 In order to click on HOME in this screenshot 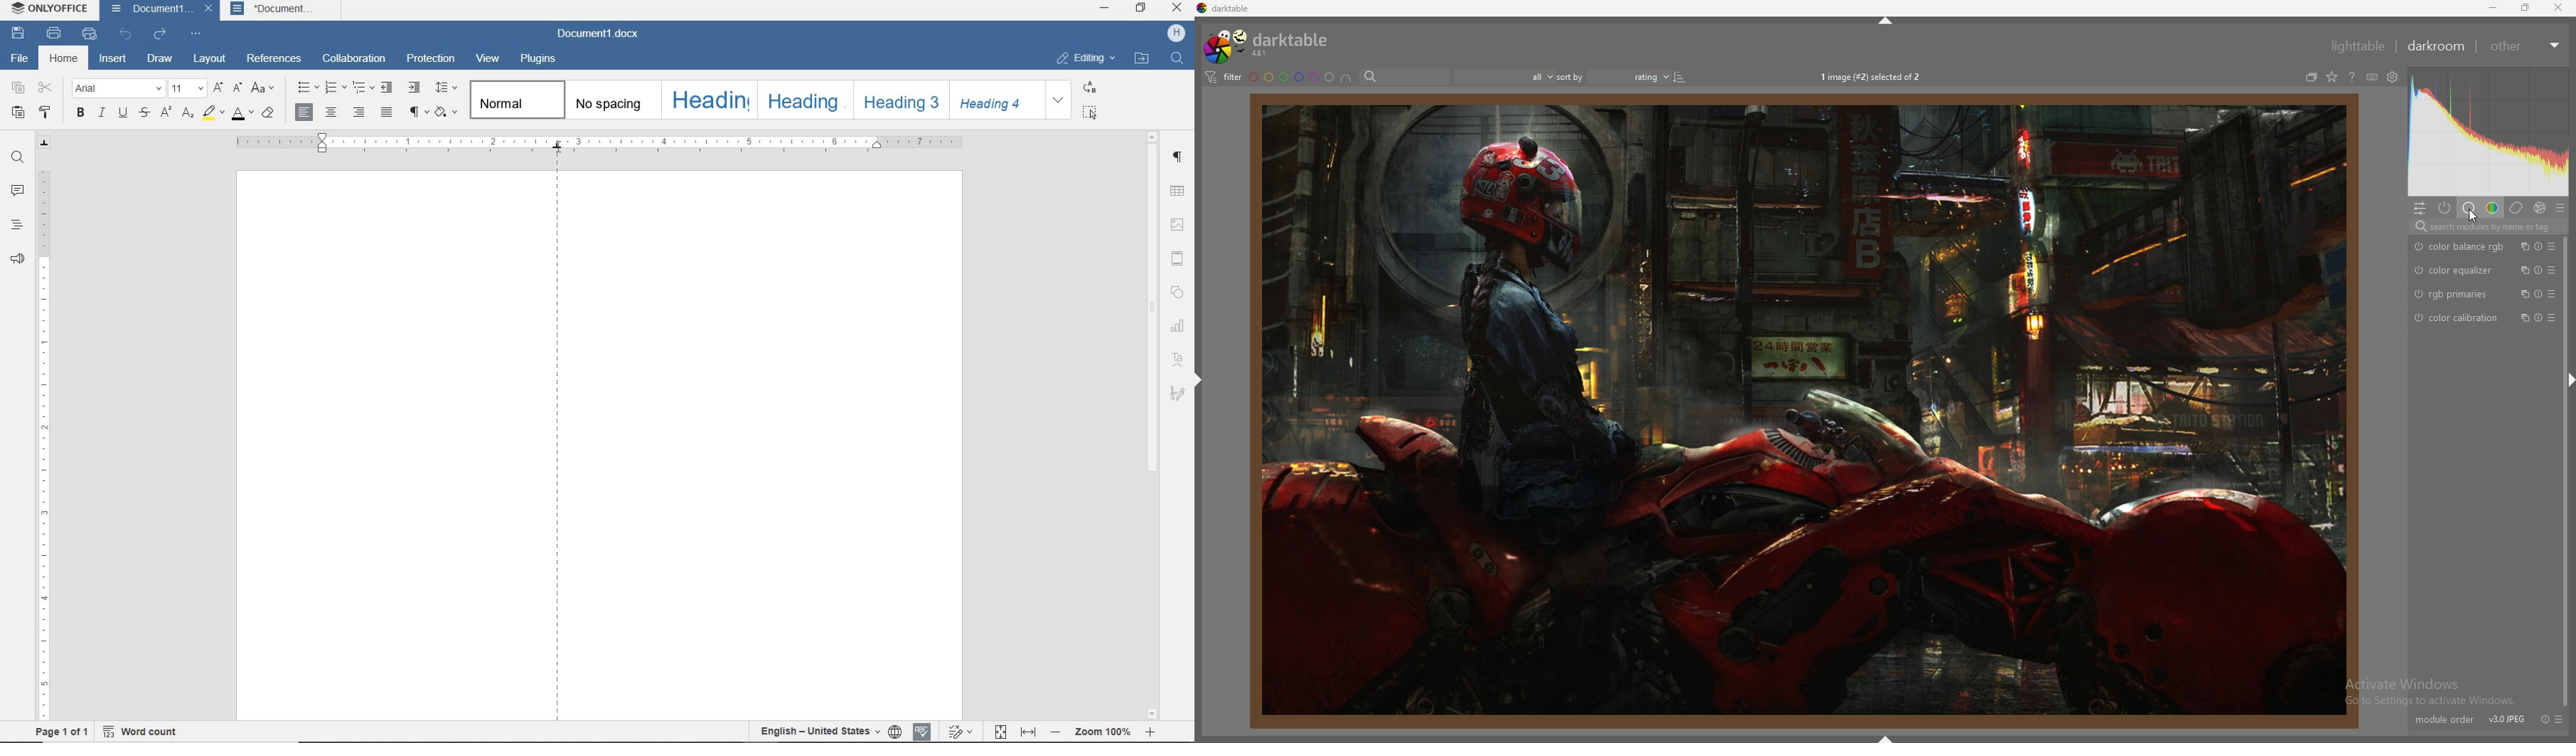, I will do `click(65, 60)`.